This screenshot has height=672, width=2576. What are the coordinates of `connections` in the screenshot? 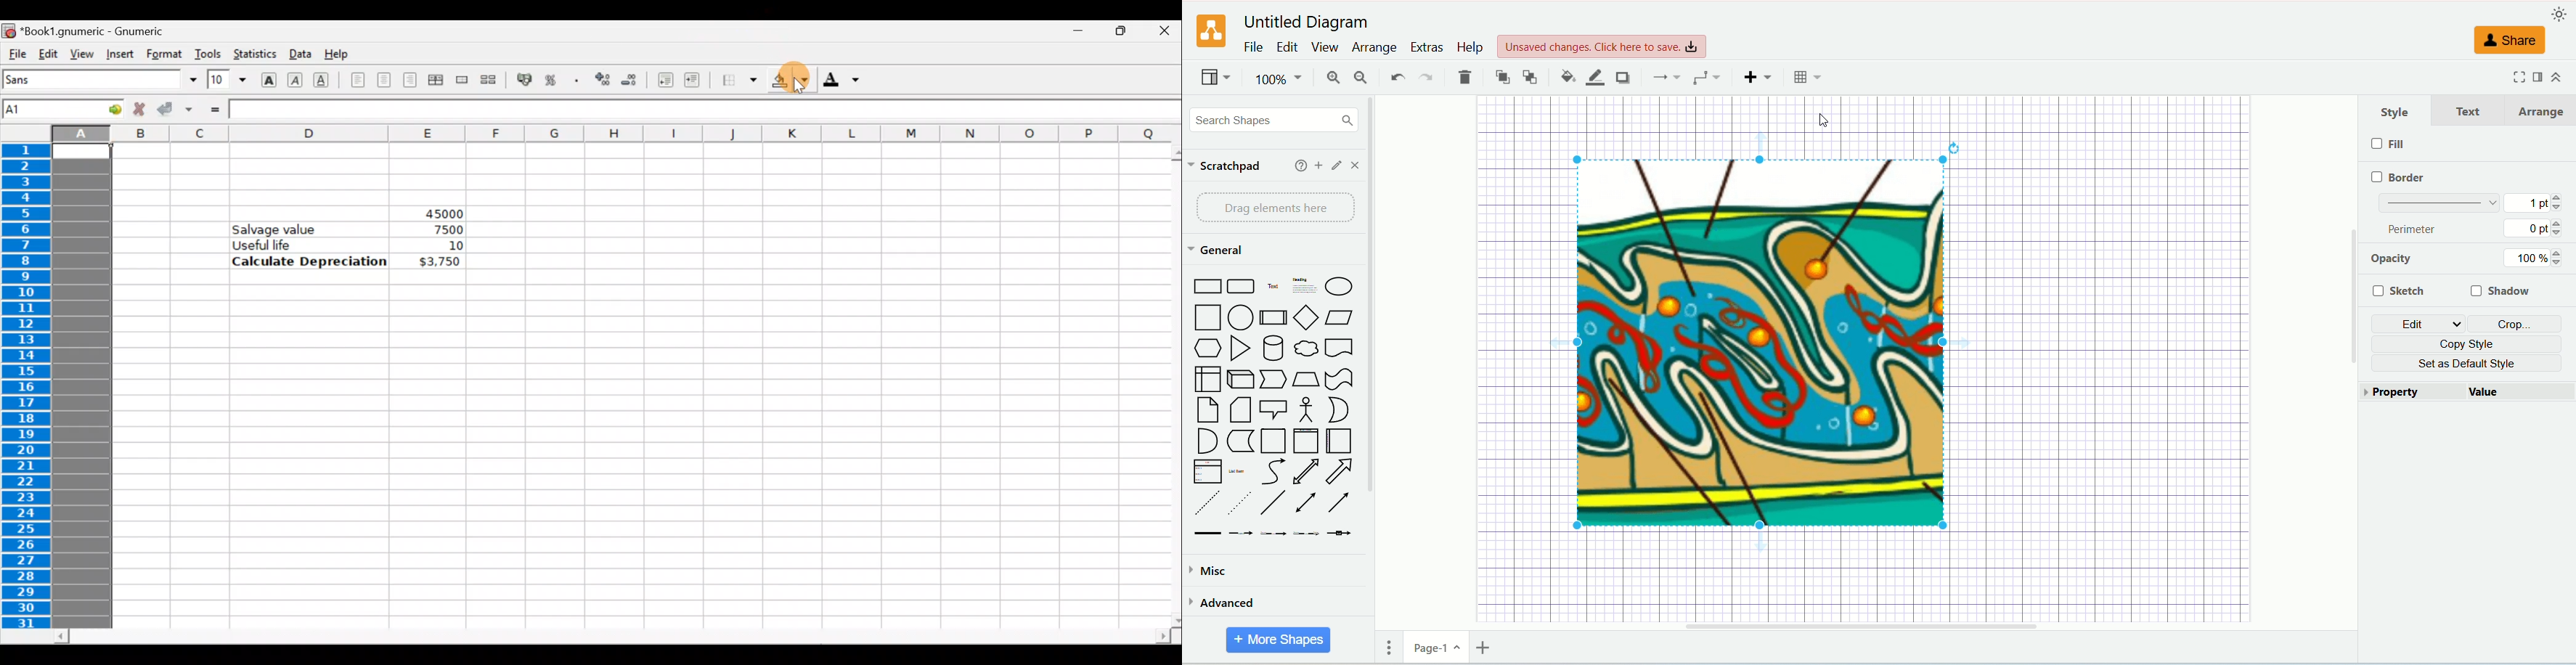 It's located at (1666, 77).